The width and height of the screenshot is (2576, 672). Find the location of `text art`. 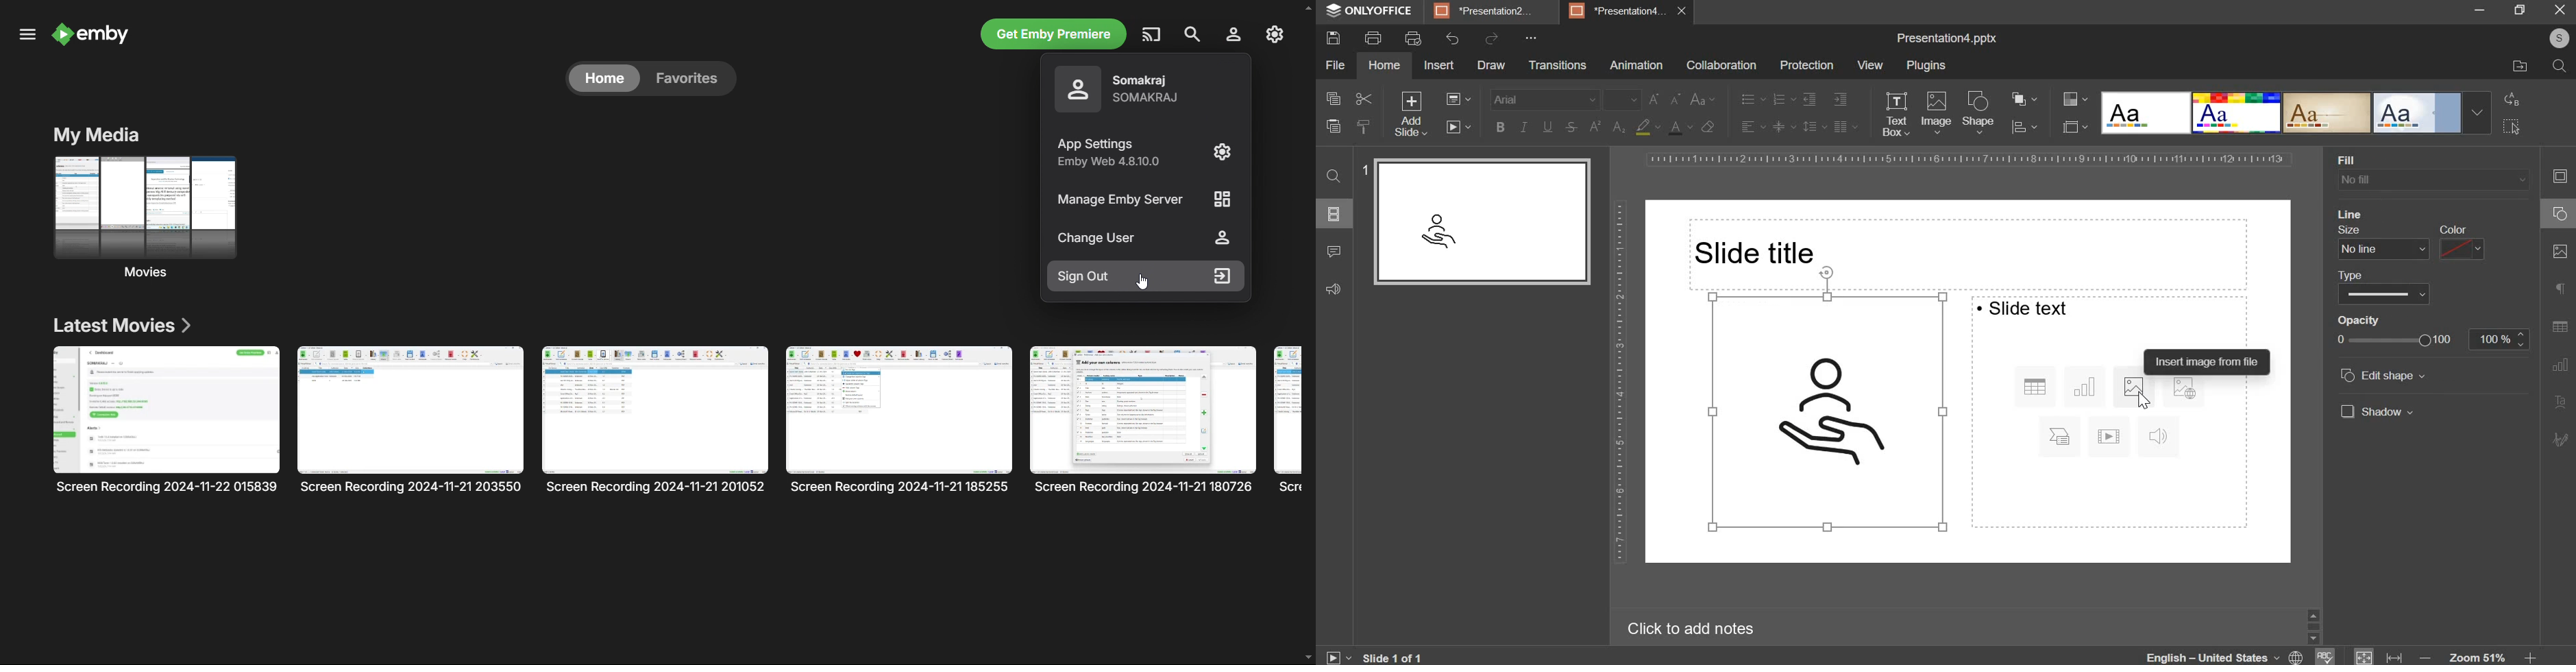

text art is located at coordinates (2559, 403).